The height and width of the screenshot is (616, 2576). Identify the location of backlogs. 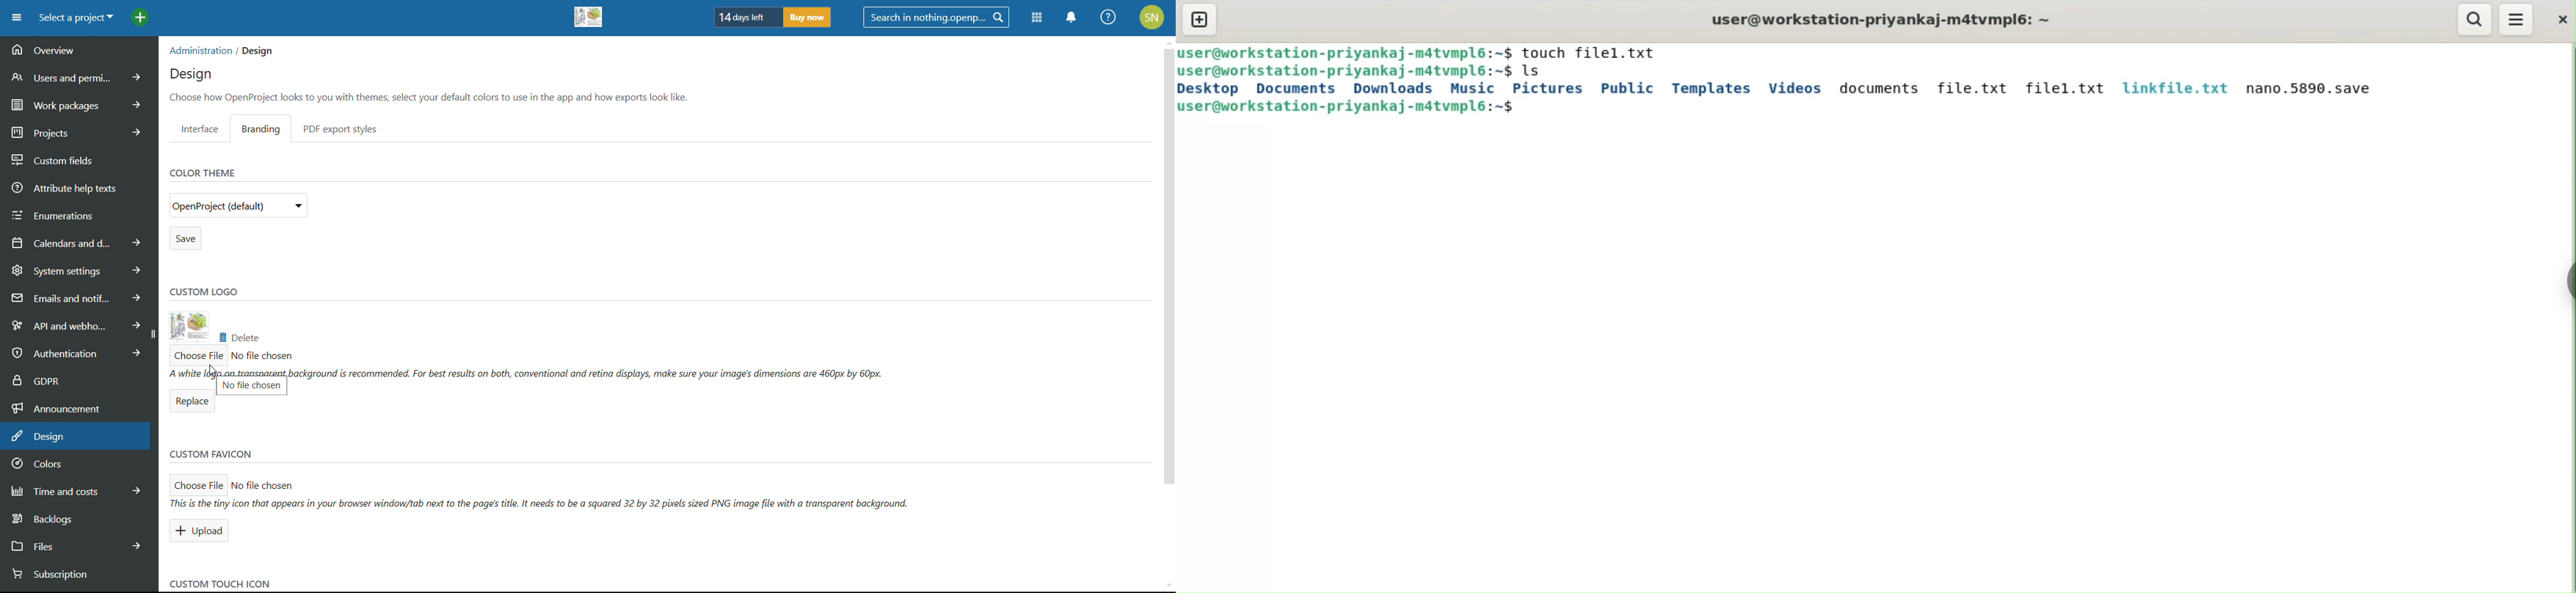
(77, 518).